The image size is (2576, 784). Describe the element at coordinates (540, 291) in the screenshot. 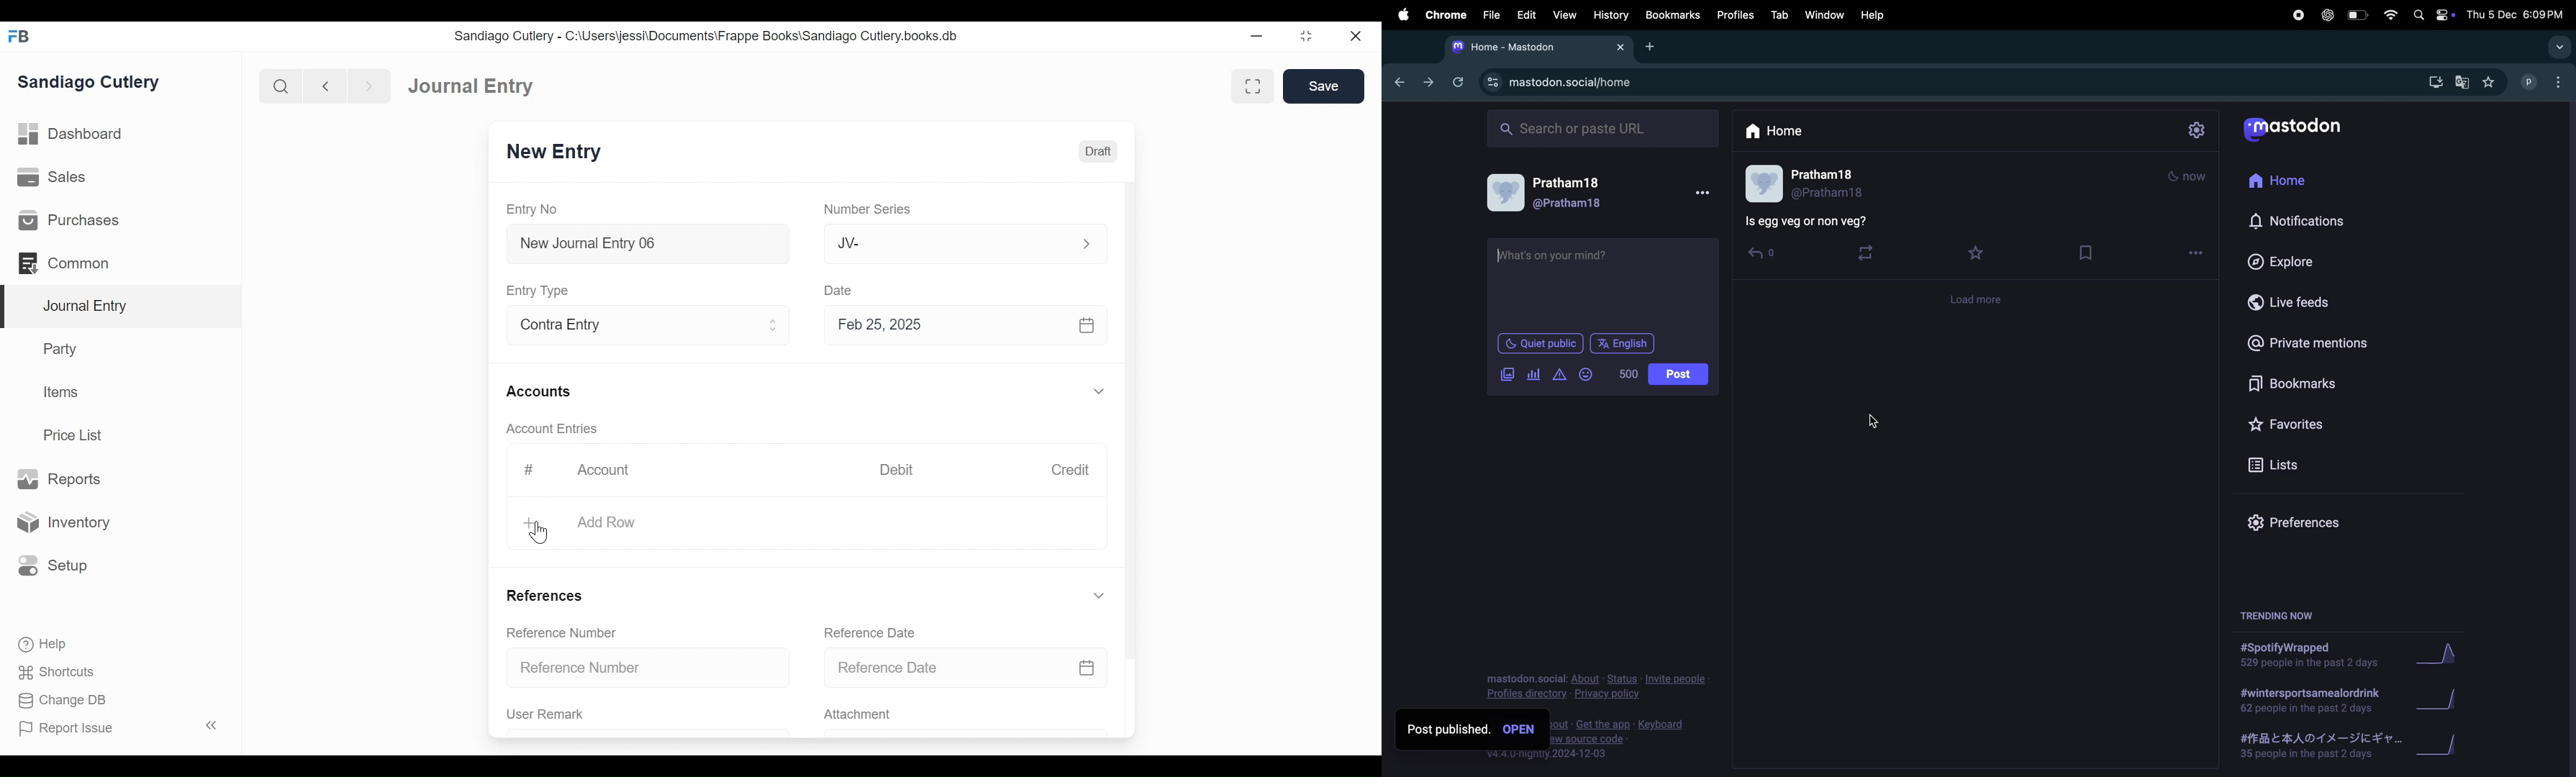

I see `Entry Type` at that location.